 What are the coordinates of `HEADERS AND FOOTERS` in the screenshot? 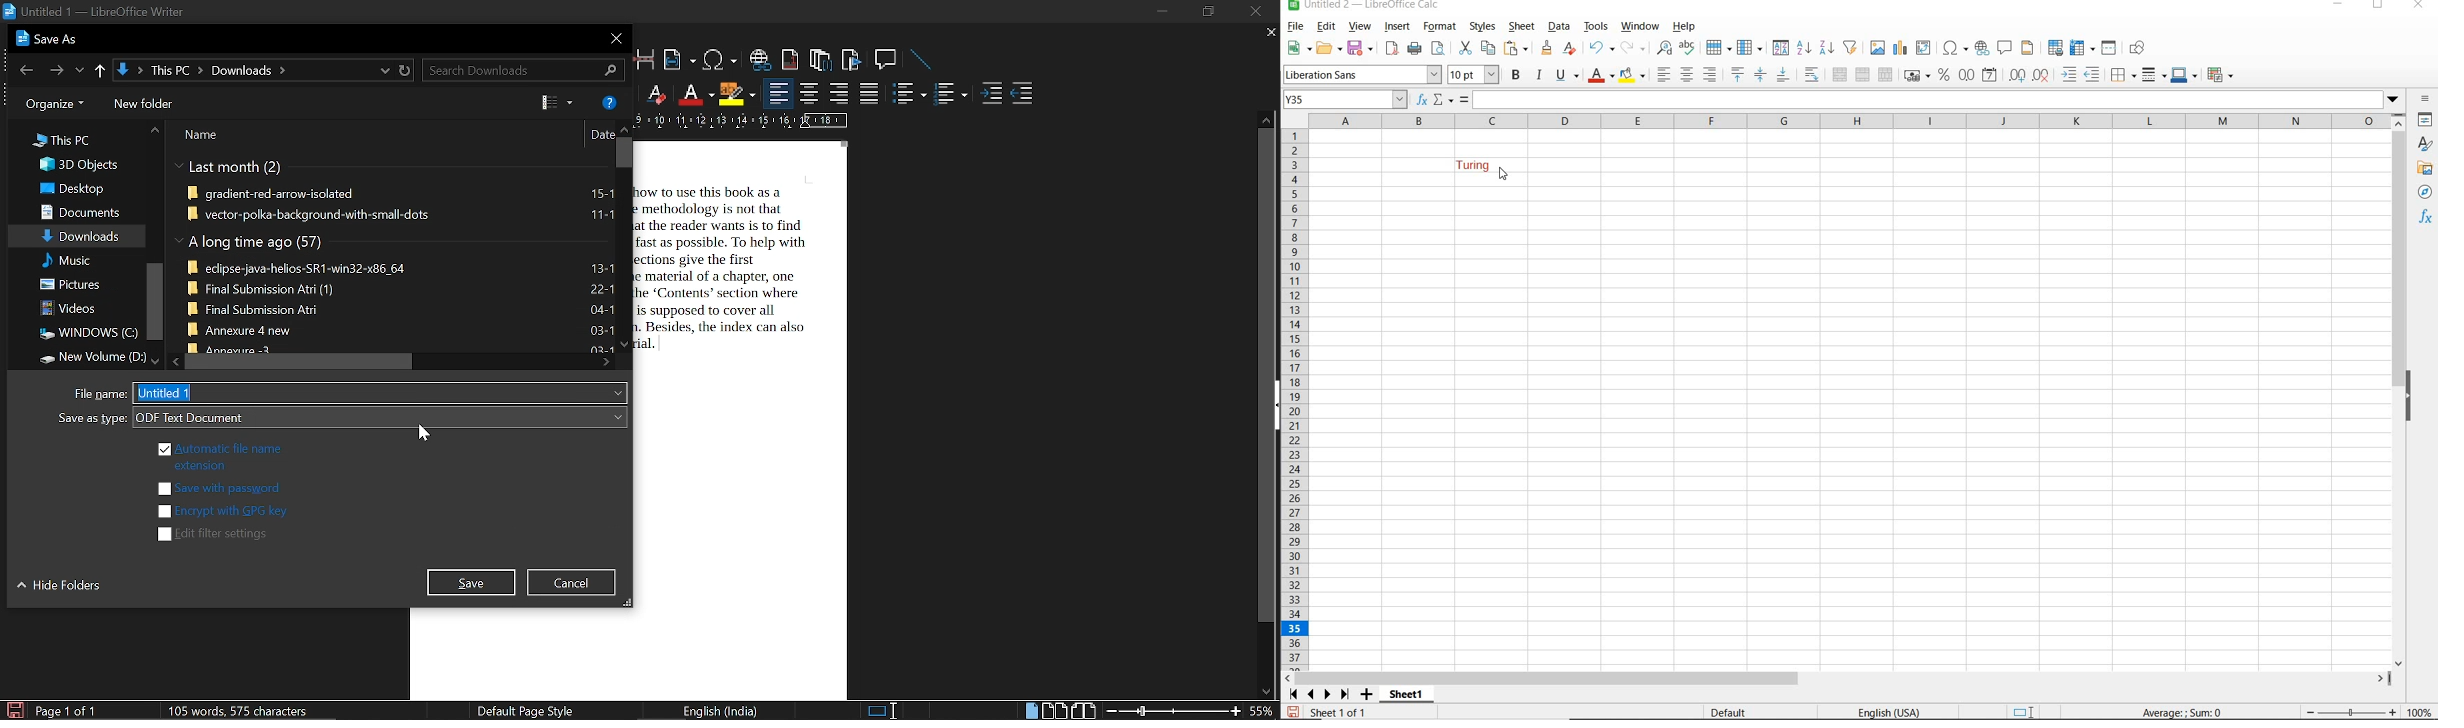 It's located at (2028, 48).